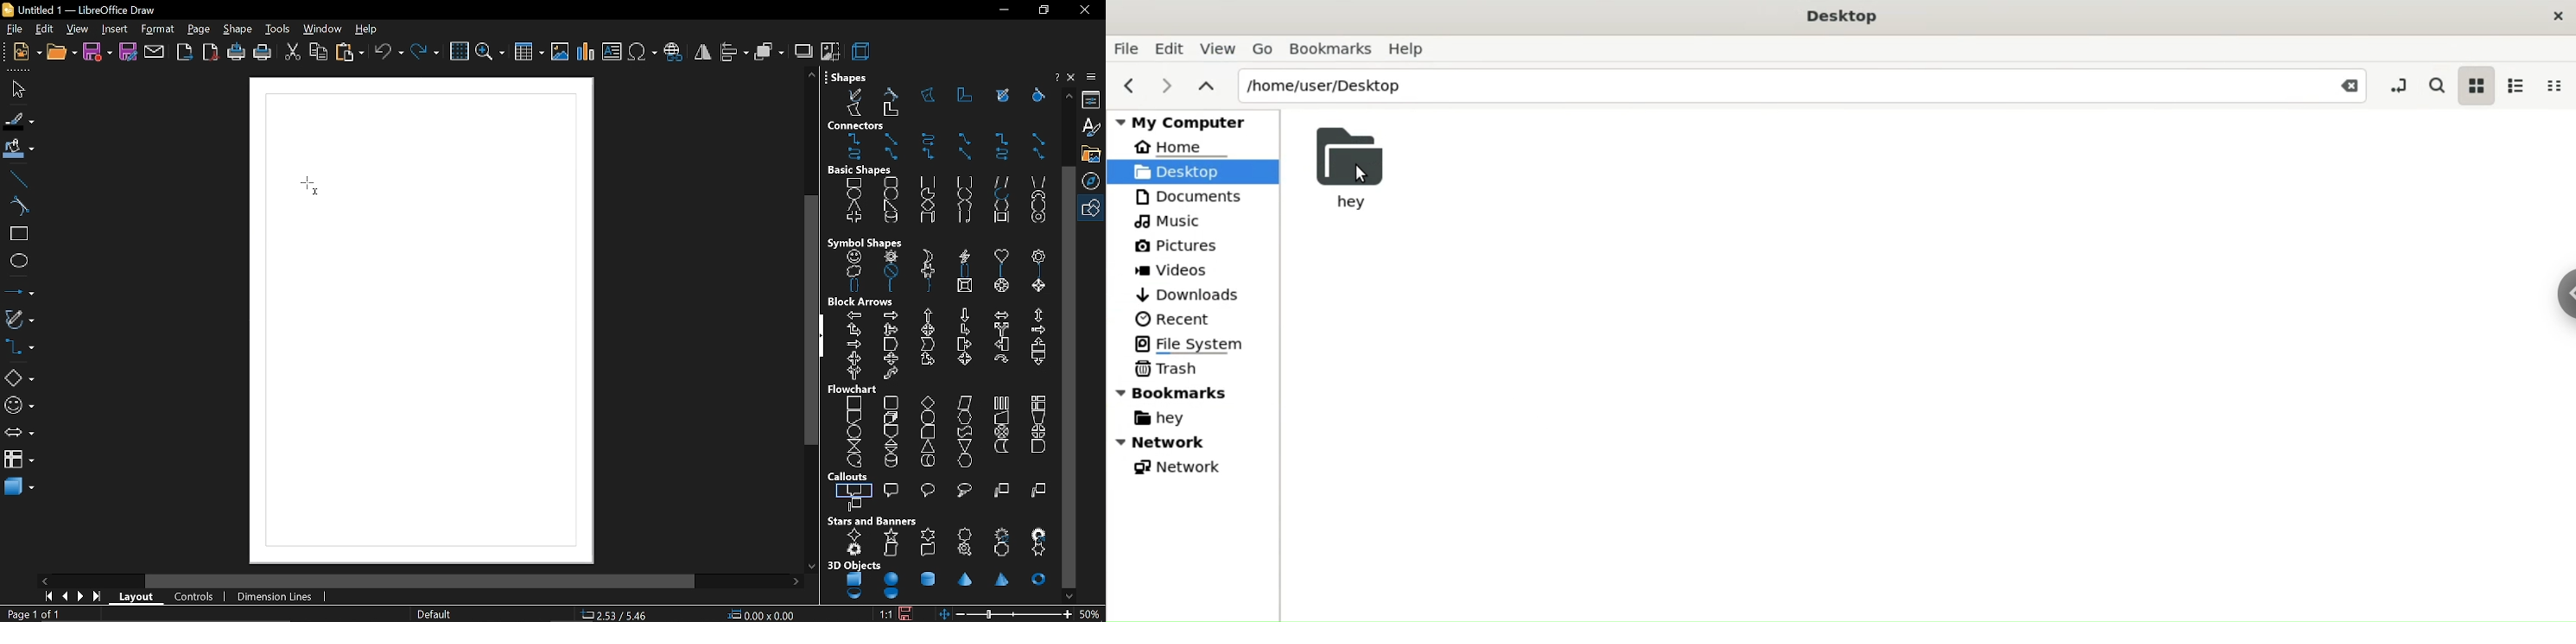 This screenshot has height=644, width=2576. Describe the element at coordinates (855, 489) in the screenshot. I see `rectangular` at that location.